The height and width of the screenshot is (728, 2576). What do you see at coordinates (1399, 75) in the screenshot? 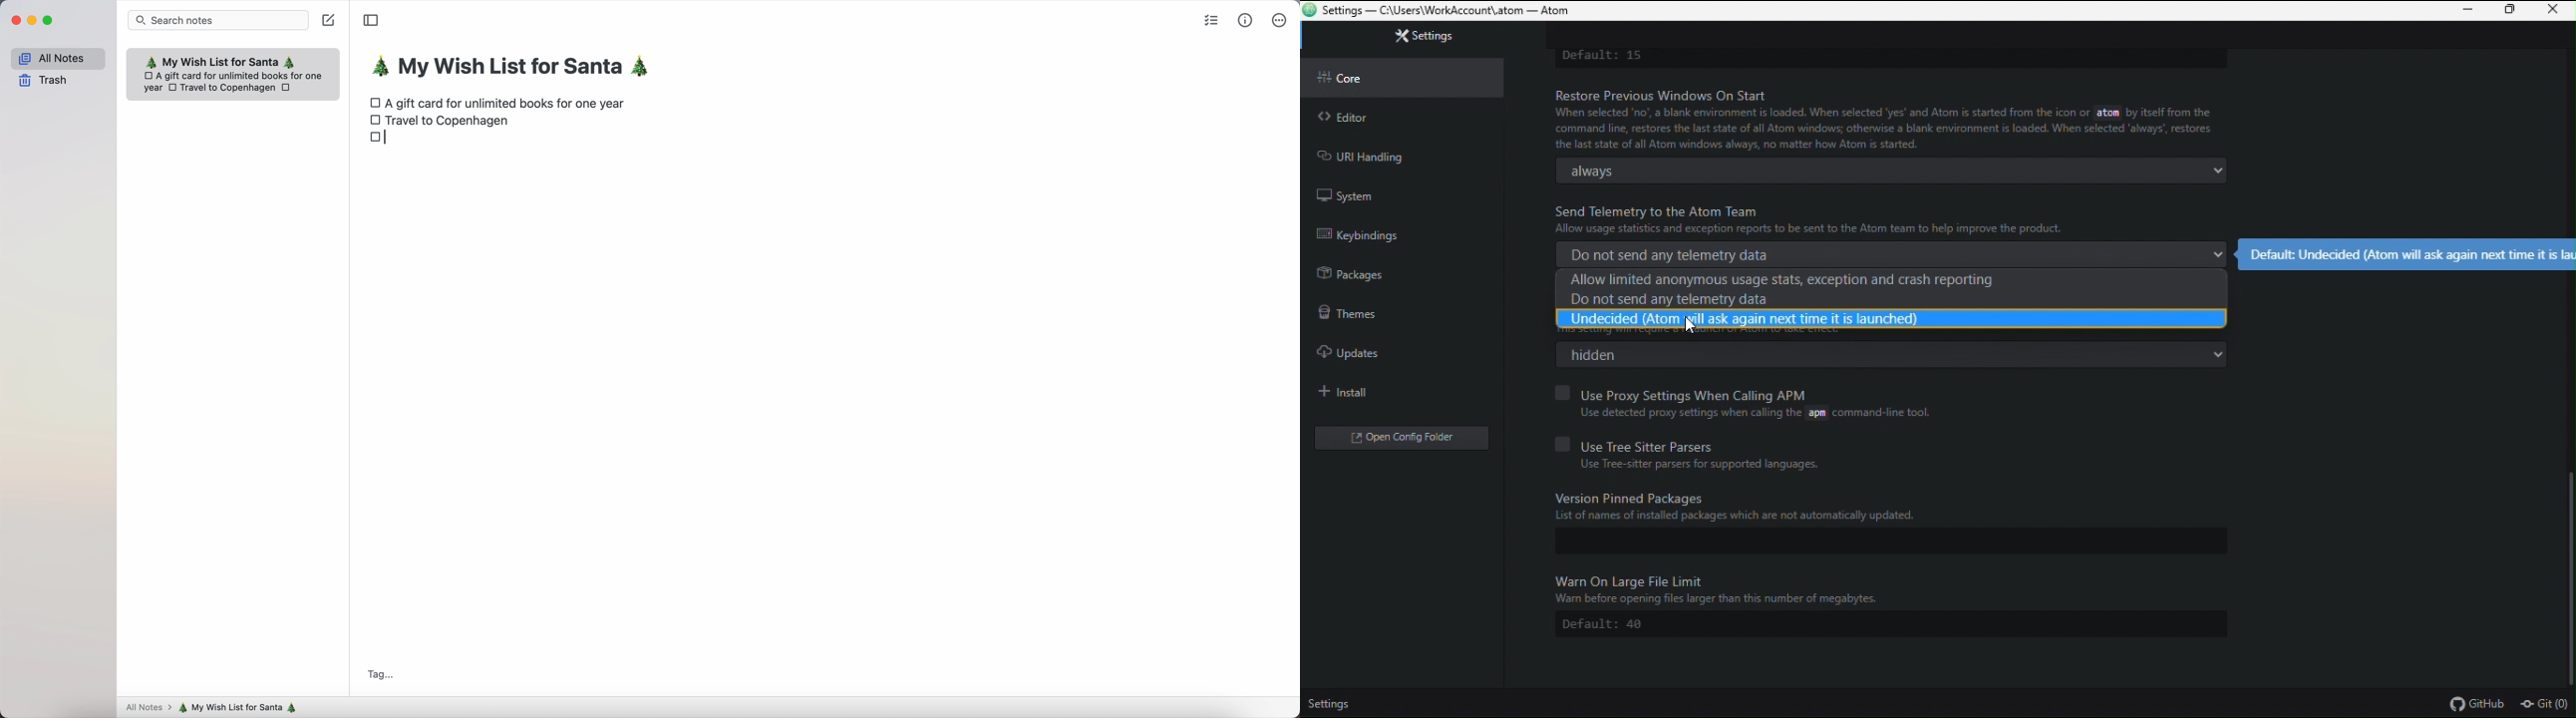
I see `core` at bounding box center [1399, 75].